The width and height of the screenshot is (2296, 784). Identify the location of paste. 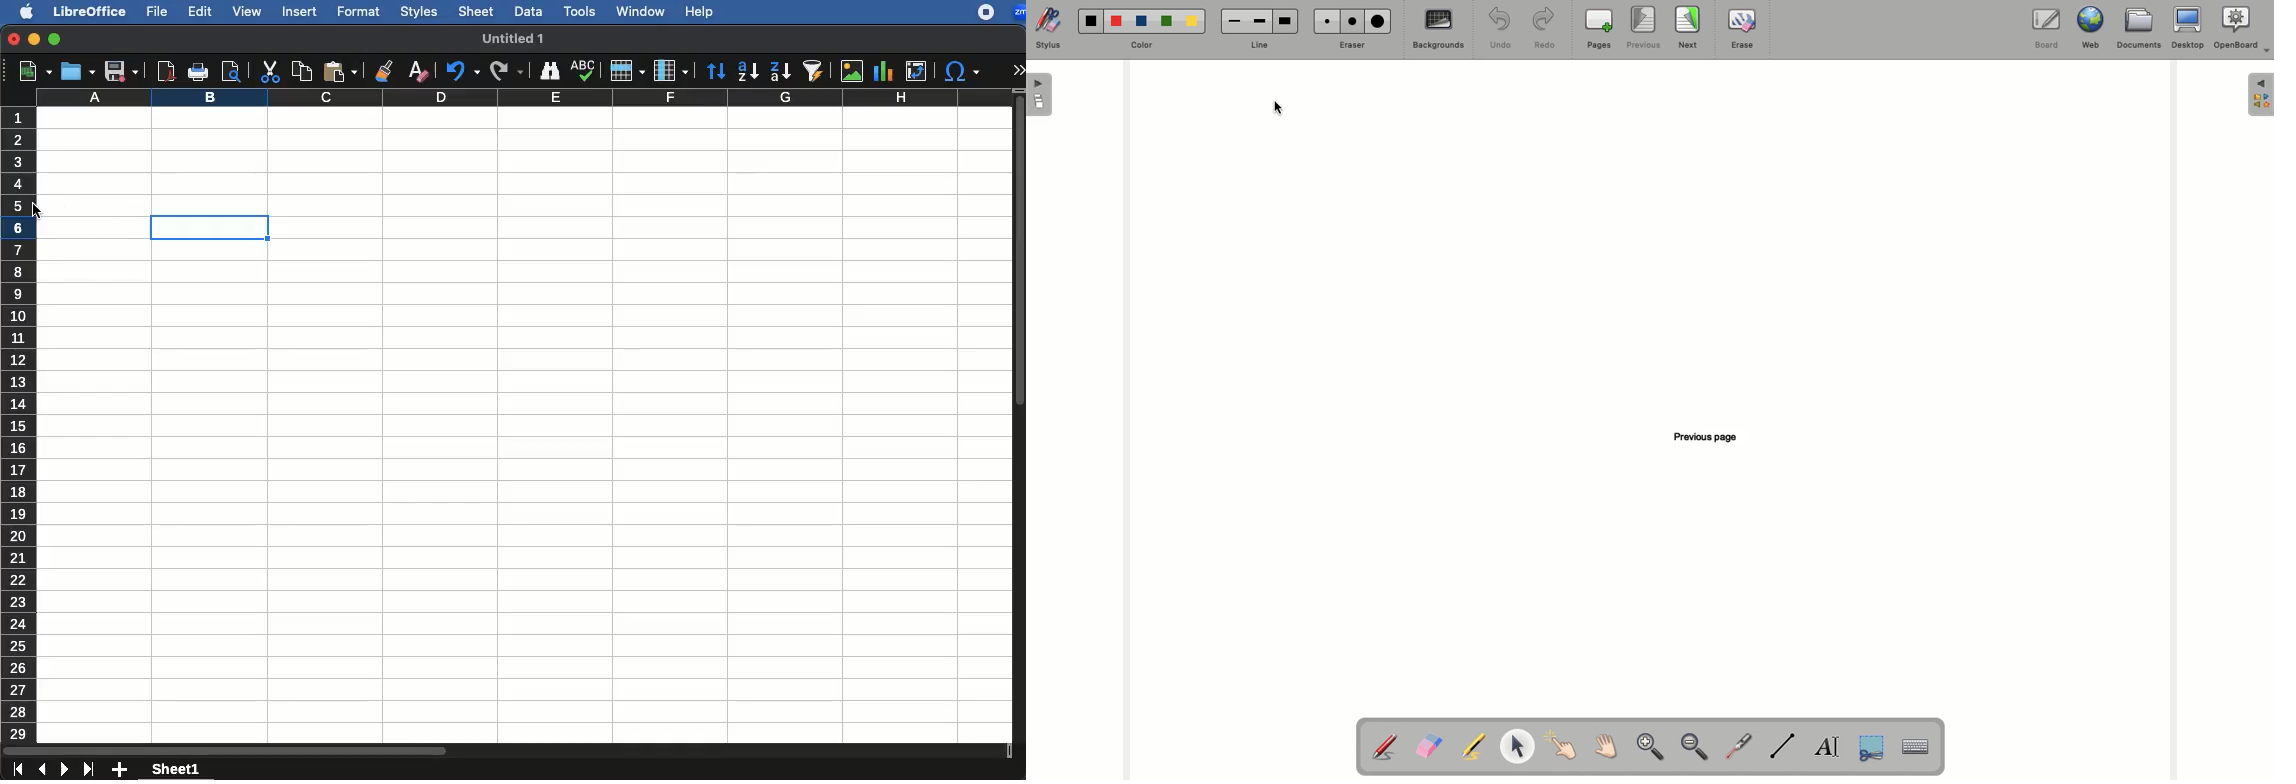
(340, 72).